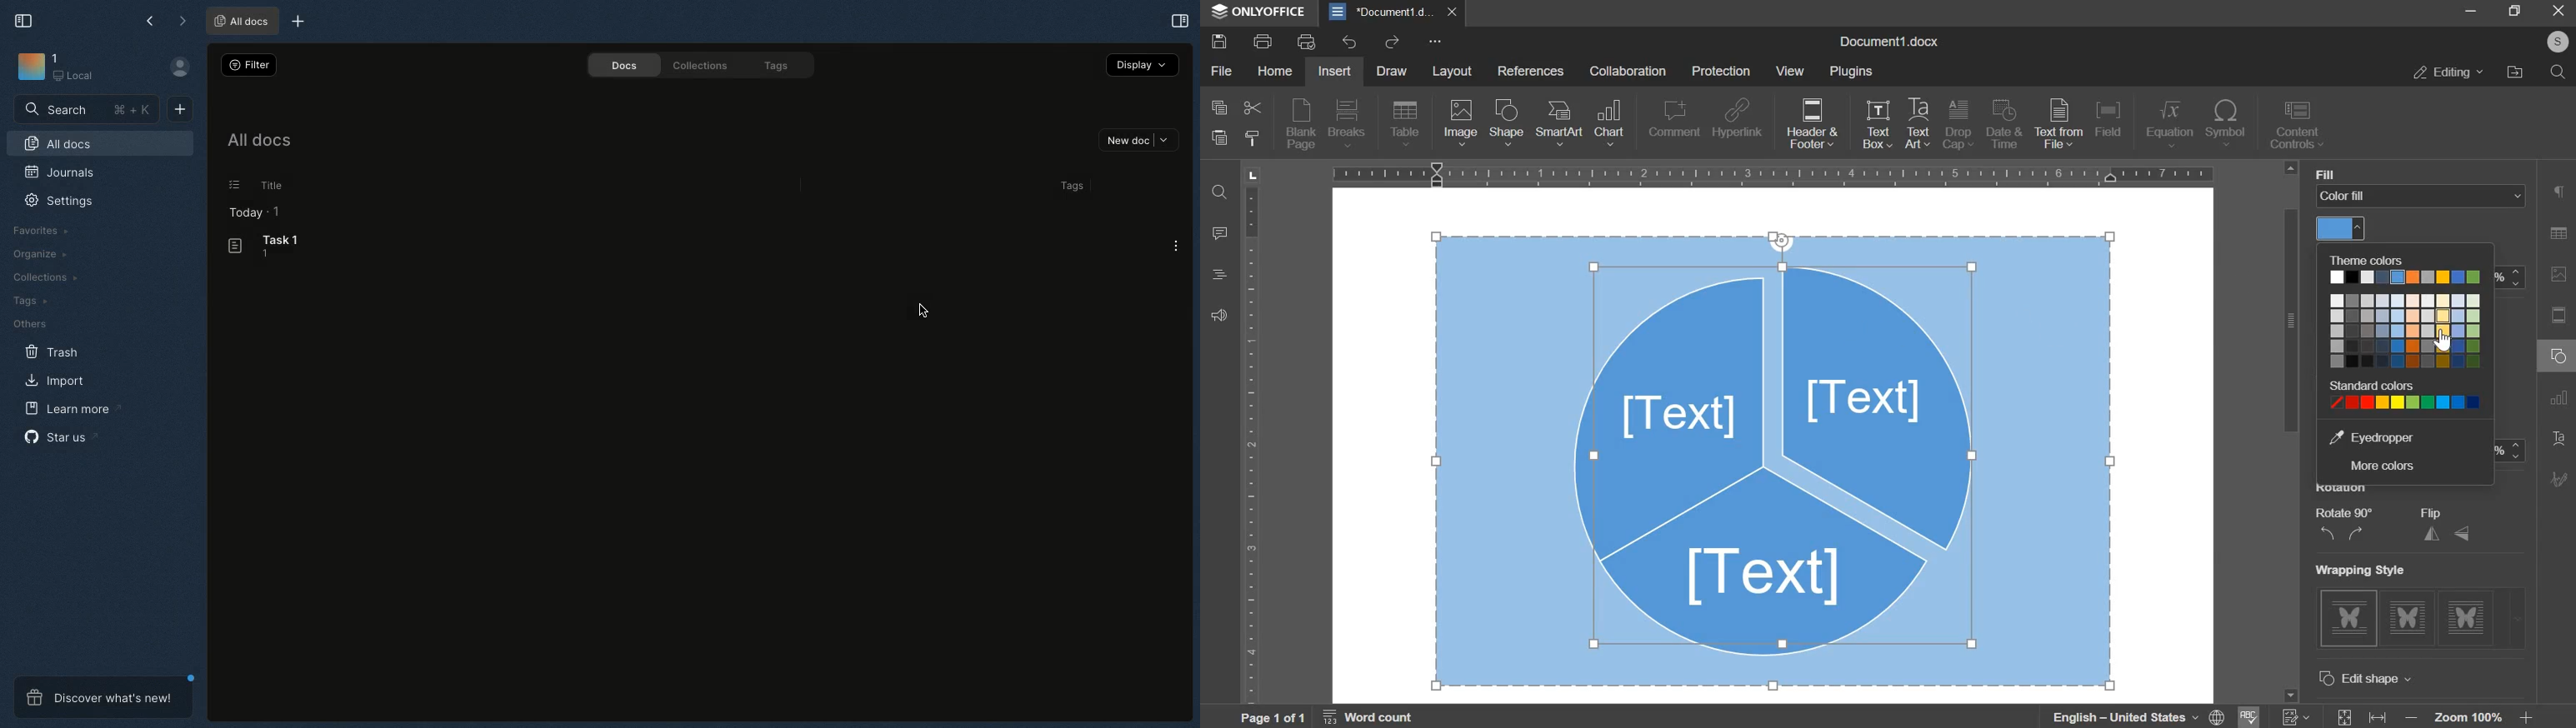 This screenshot has height=728, width=2576. I want to click on save, so click(1219, 41).